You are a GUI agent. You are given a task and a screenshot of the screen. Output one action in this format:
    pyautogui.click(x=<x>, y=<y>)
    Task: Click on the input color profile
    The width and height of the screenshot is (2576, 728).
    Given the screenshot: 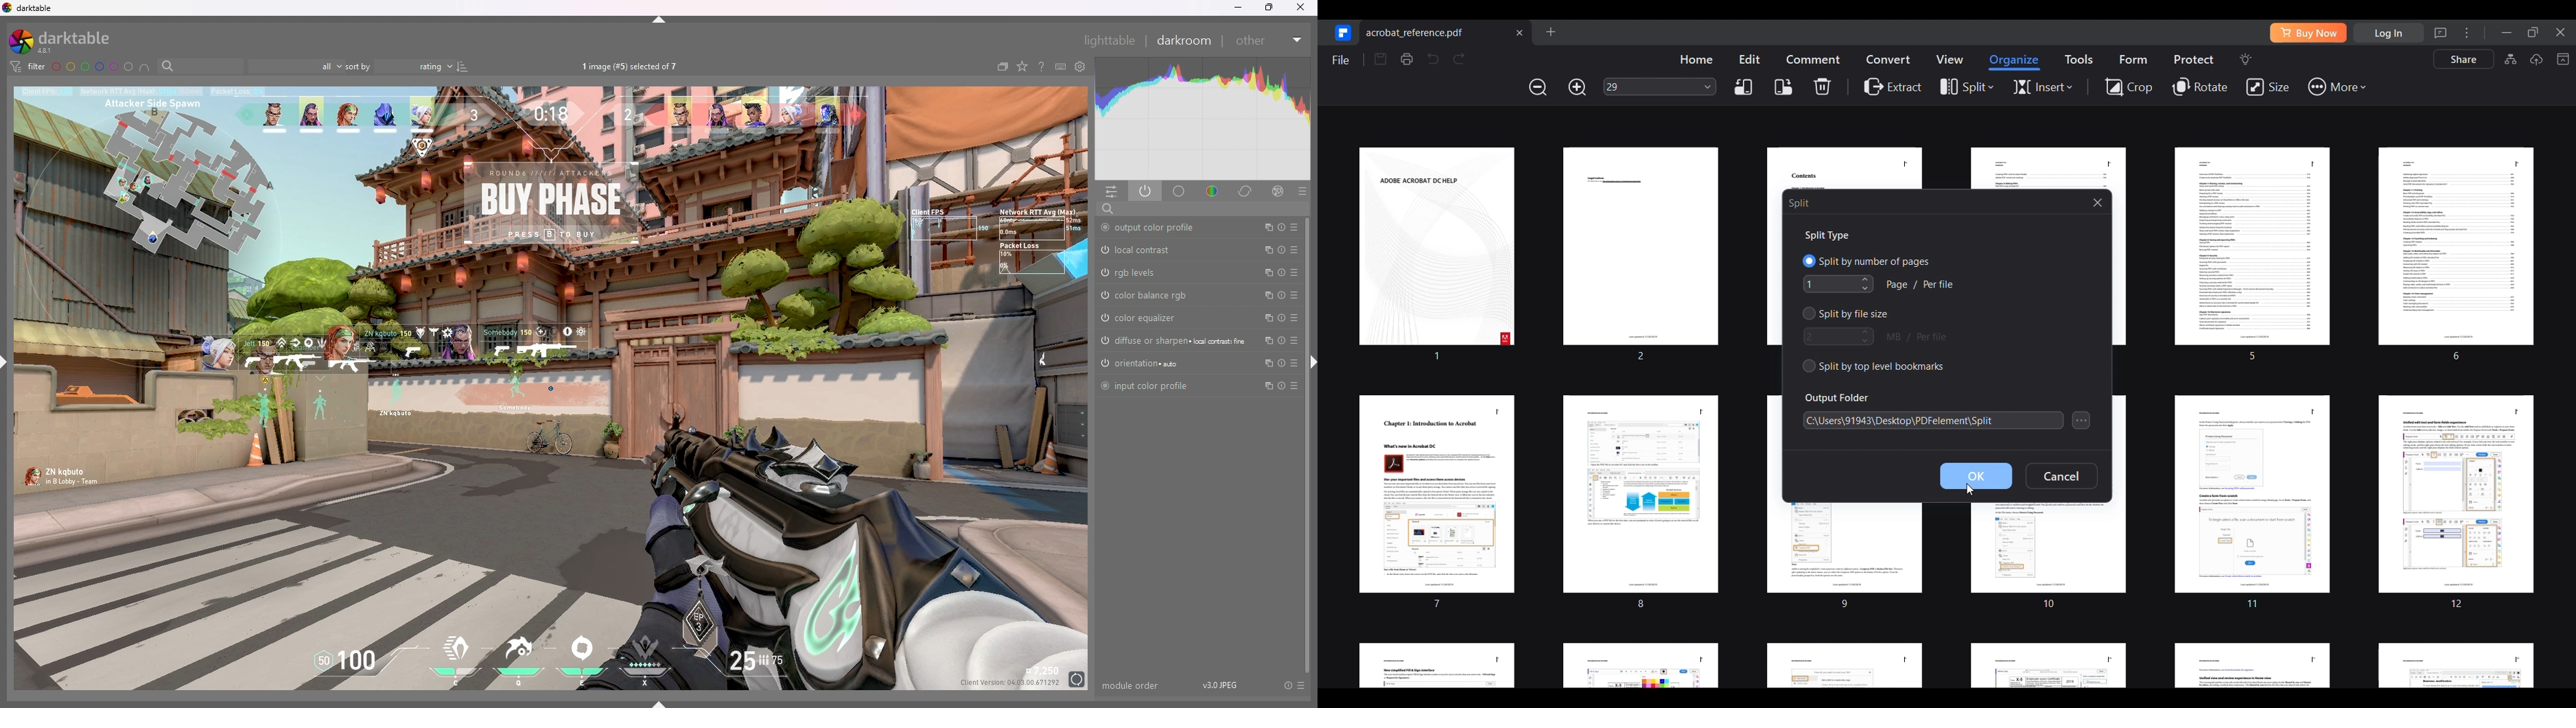 What is the action you would take?
    pyautogui.click(x=1147, y=386)
    